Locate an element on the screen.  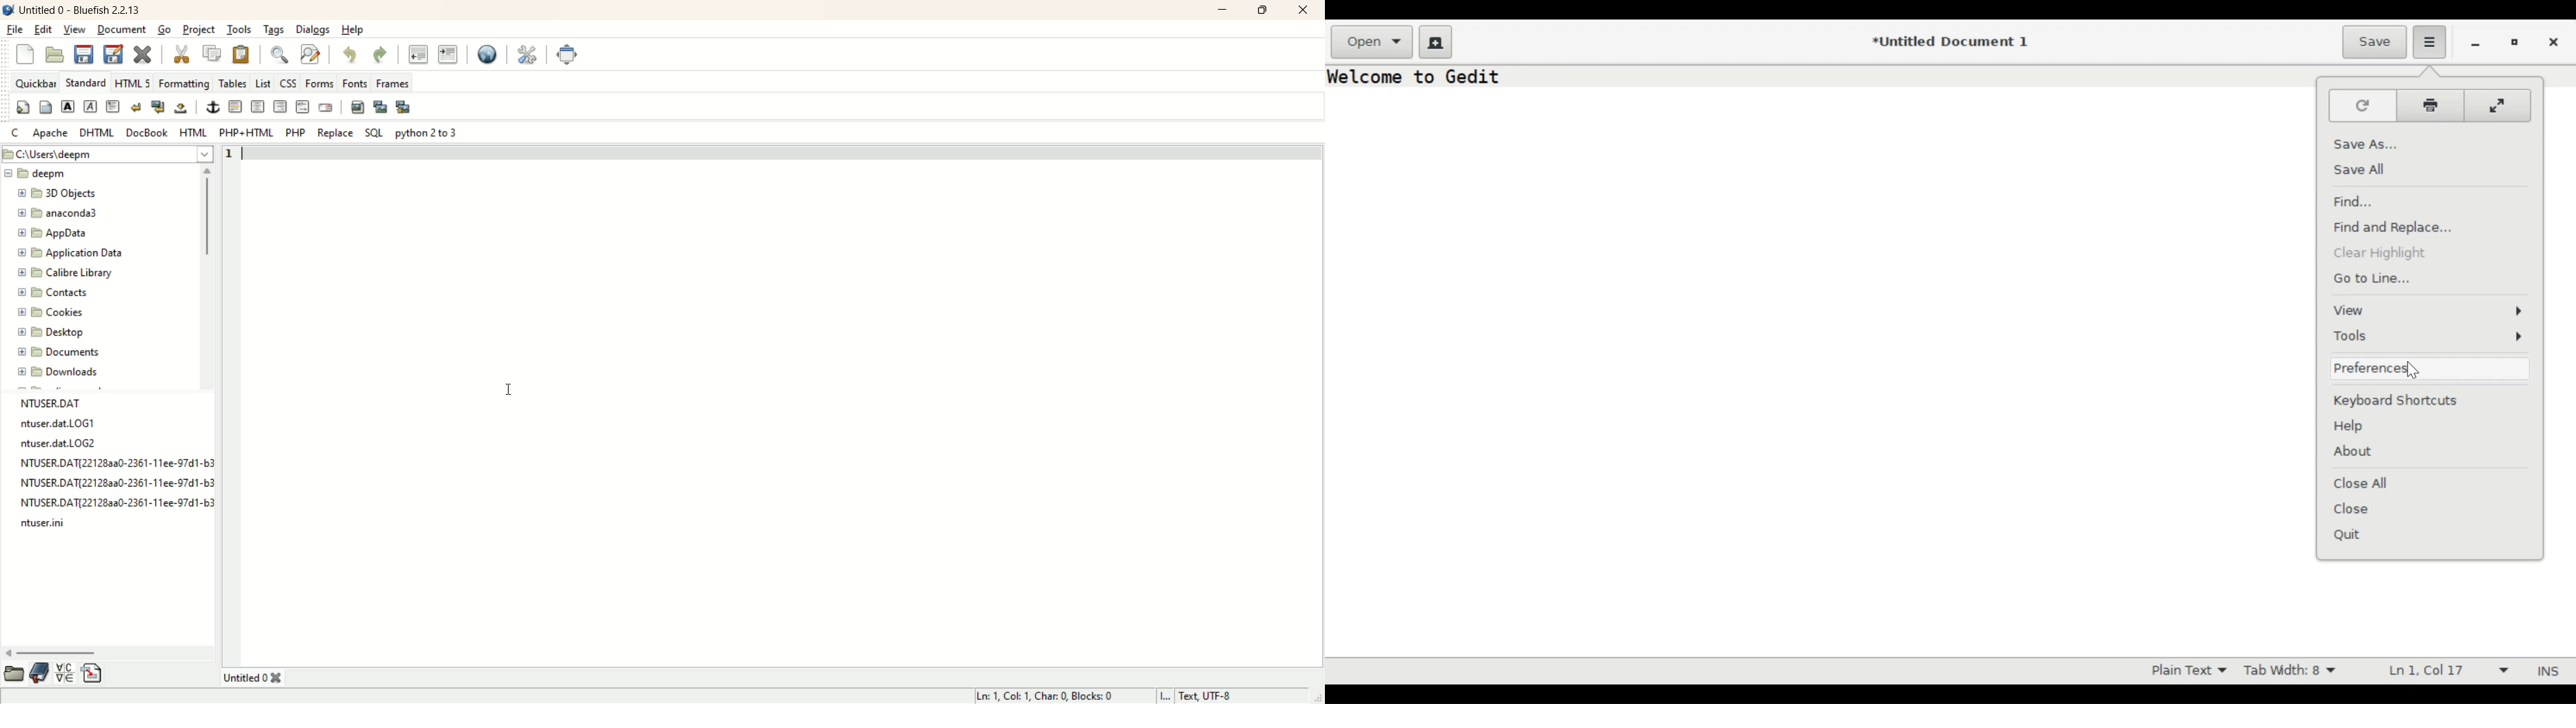
insert thumbnail is located at coordinates (382, 108).